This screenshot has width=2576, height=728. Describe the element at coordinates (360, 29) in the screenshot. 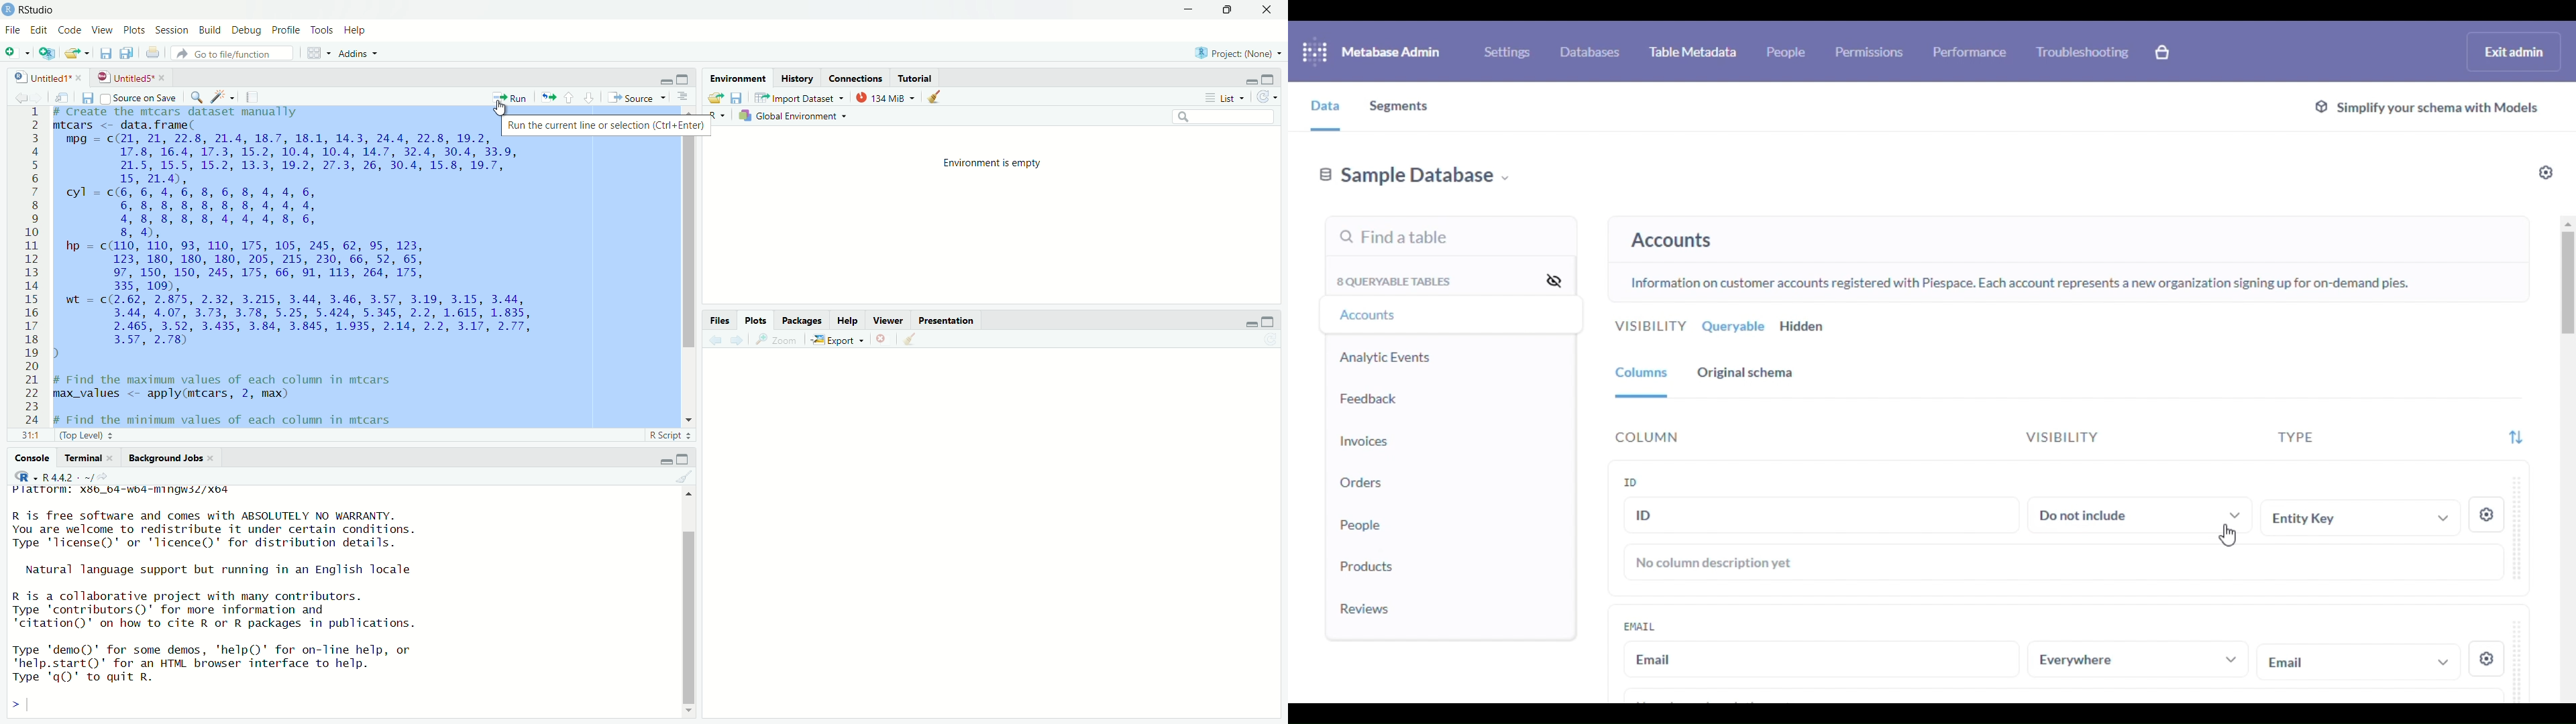

I see `Help` at that location.